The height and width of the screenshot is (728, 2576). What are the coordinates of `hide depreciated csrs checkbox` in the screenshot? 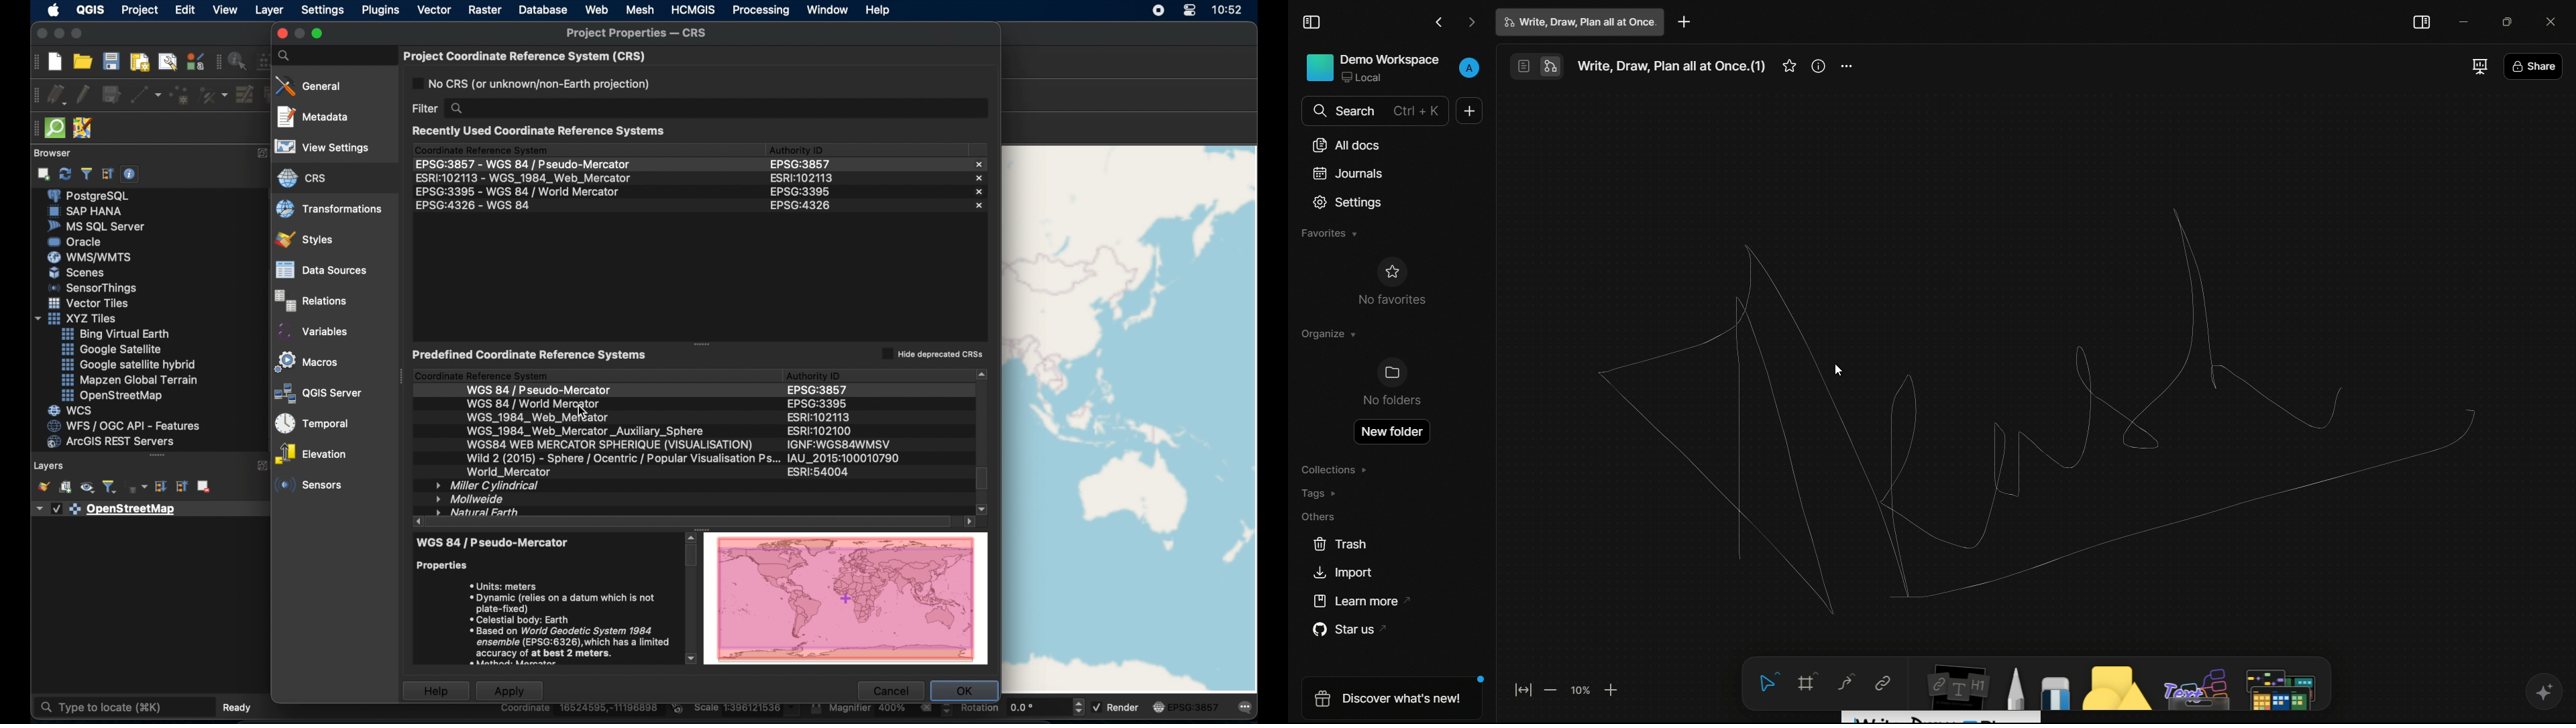 It's located at (929, 353).